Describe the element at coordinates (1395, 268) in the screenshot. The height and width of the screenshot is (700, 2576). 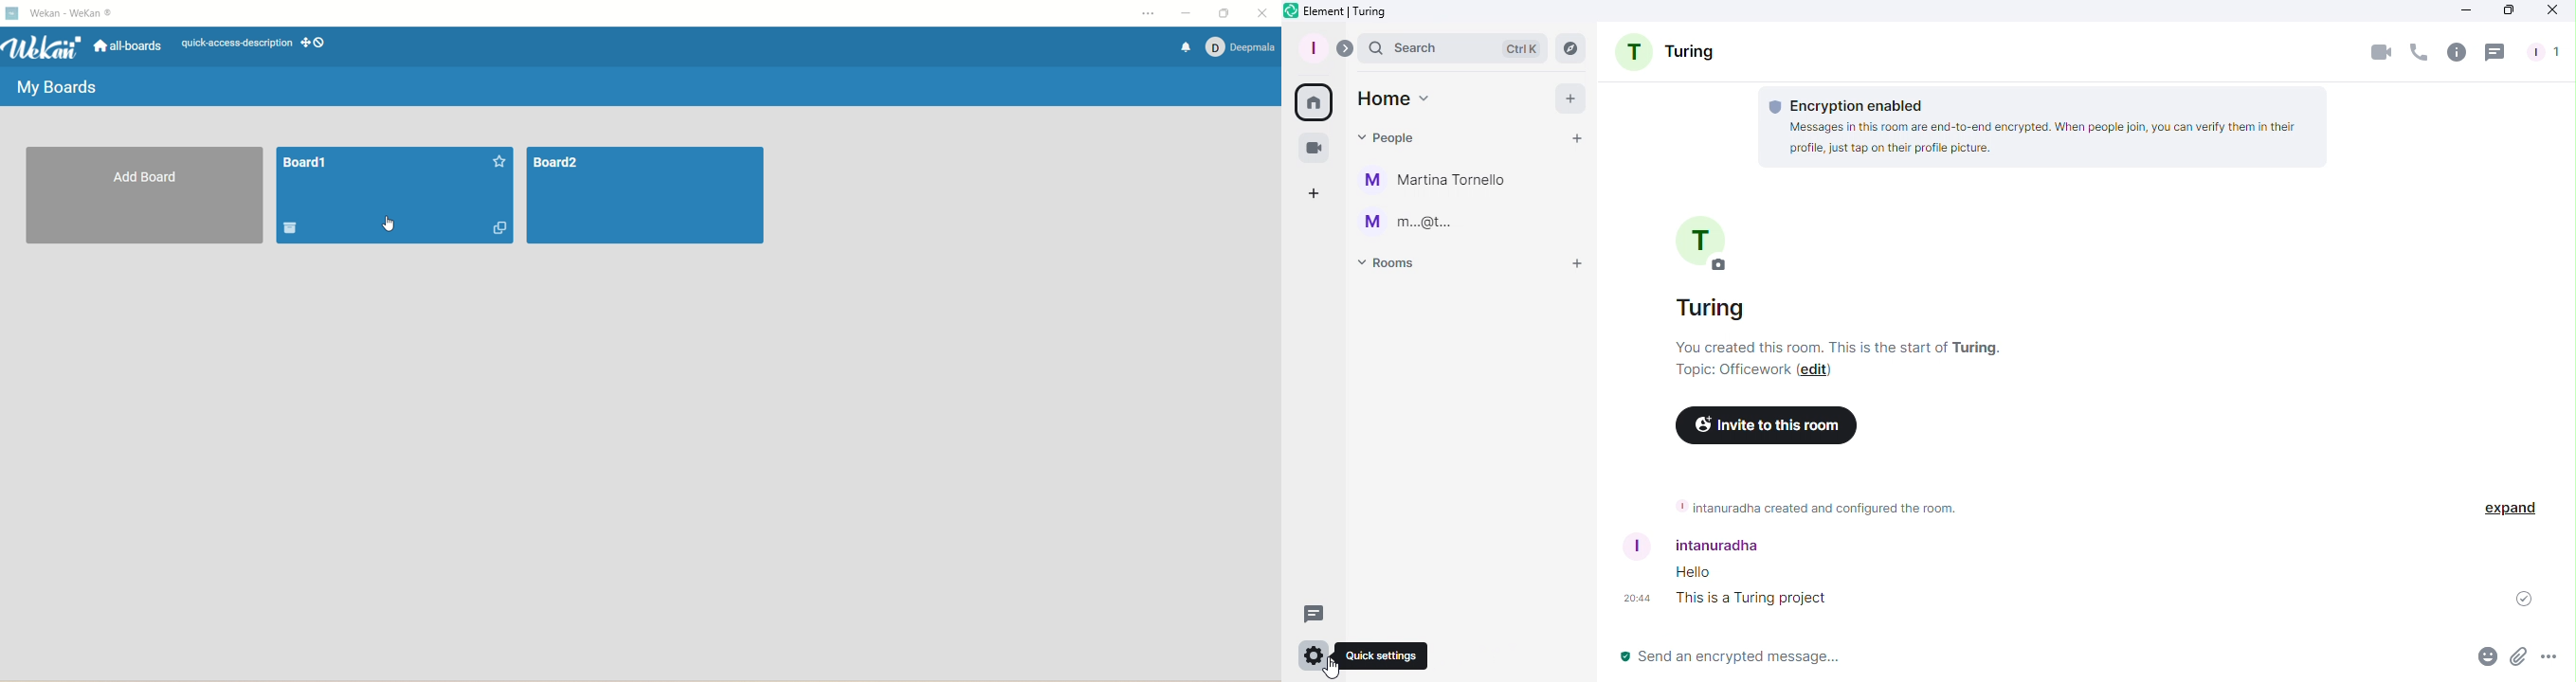
I see `Rooms` at that location.